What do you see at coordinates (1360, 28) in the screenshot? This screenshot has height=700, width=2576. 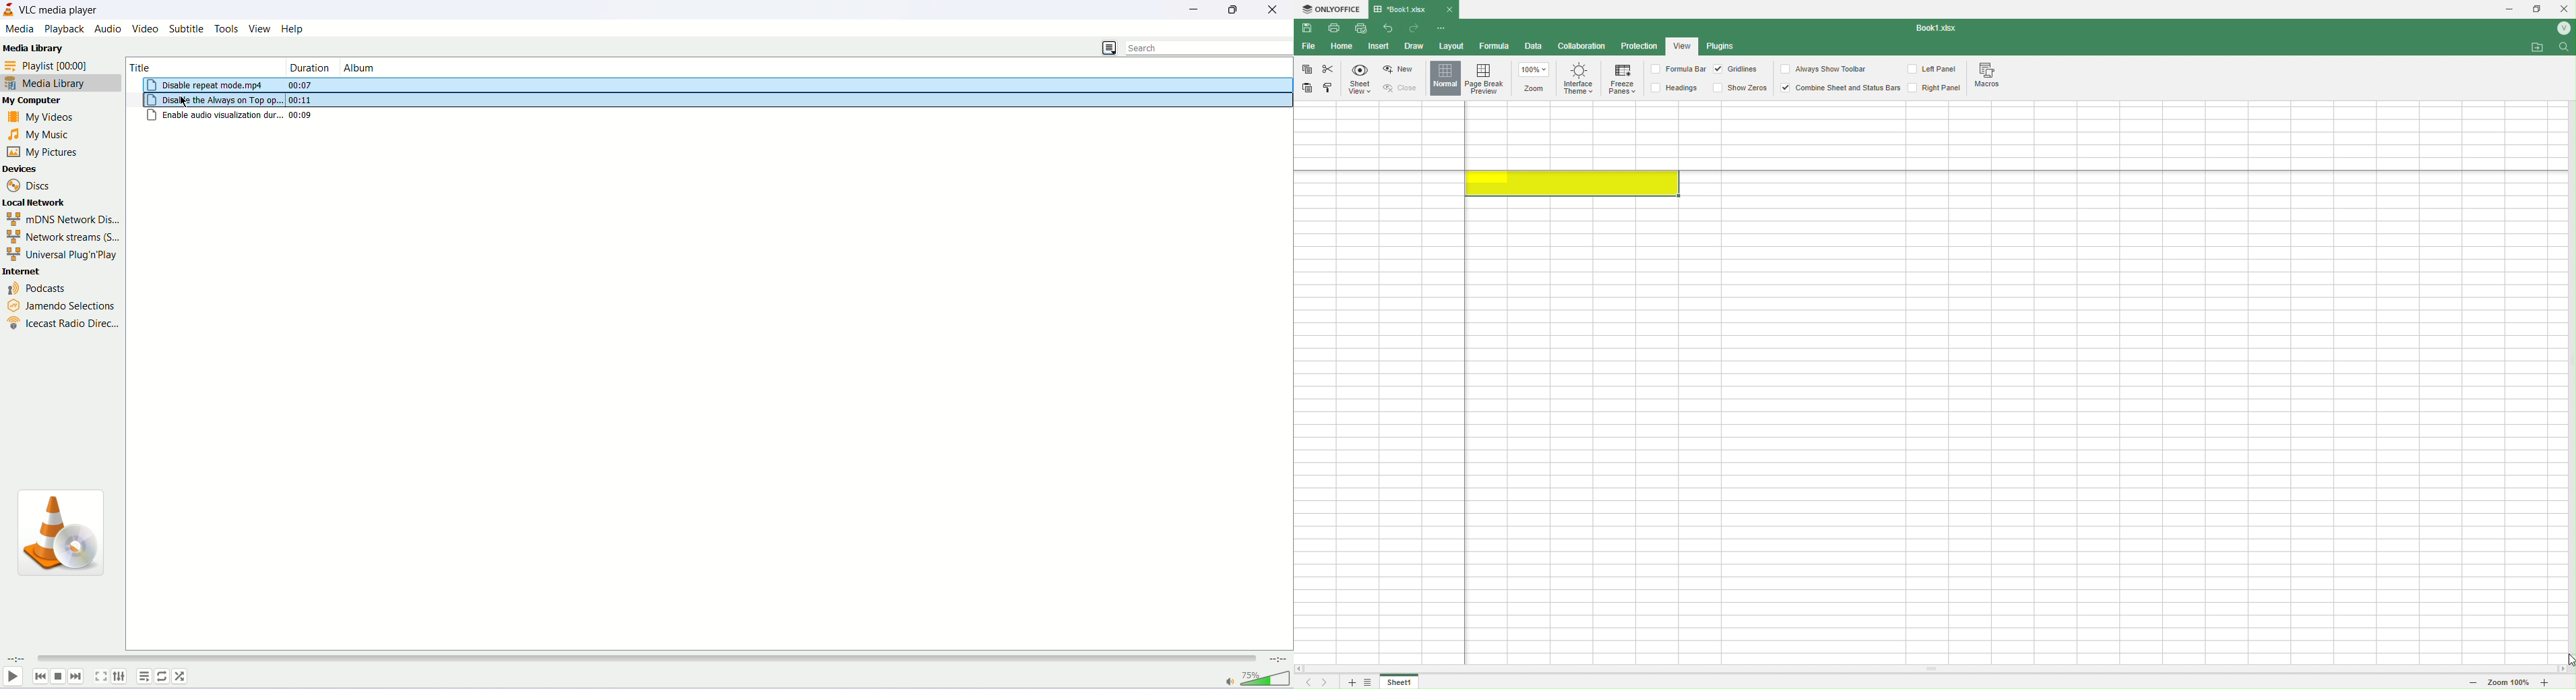 I see `Quick print` at bounding box center [1360, 28].